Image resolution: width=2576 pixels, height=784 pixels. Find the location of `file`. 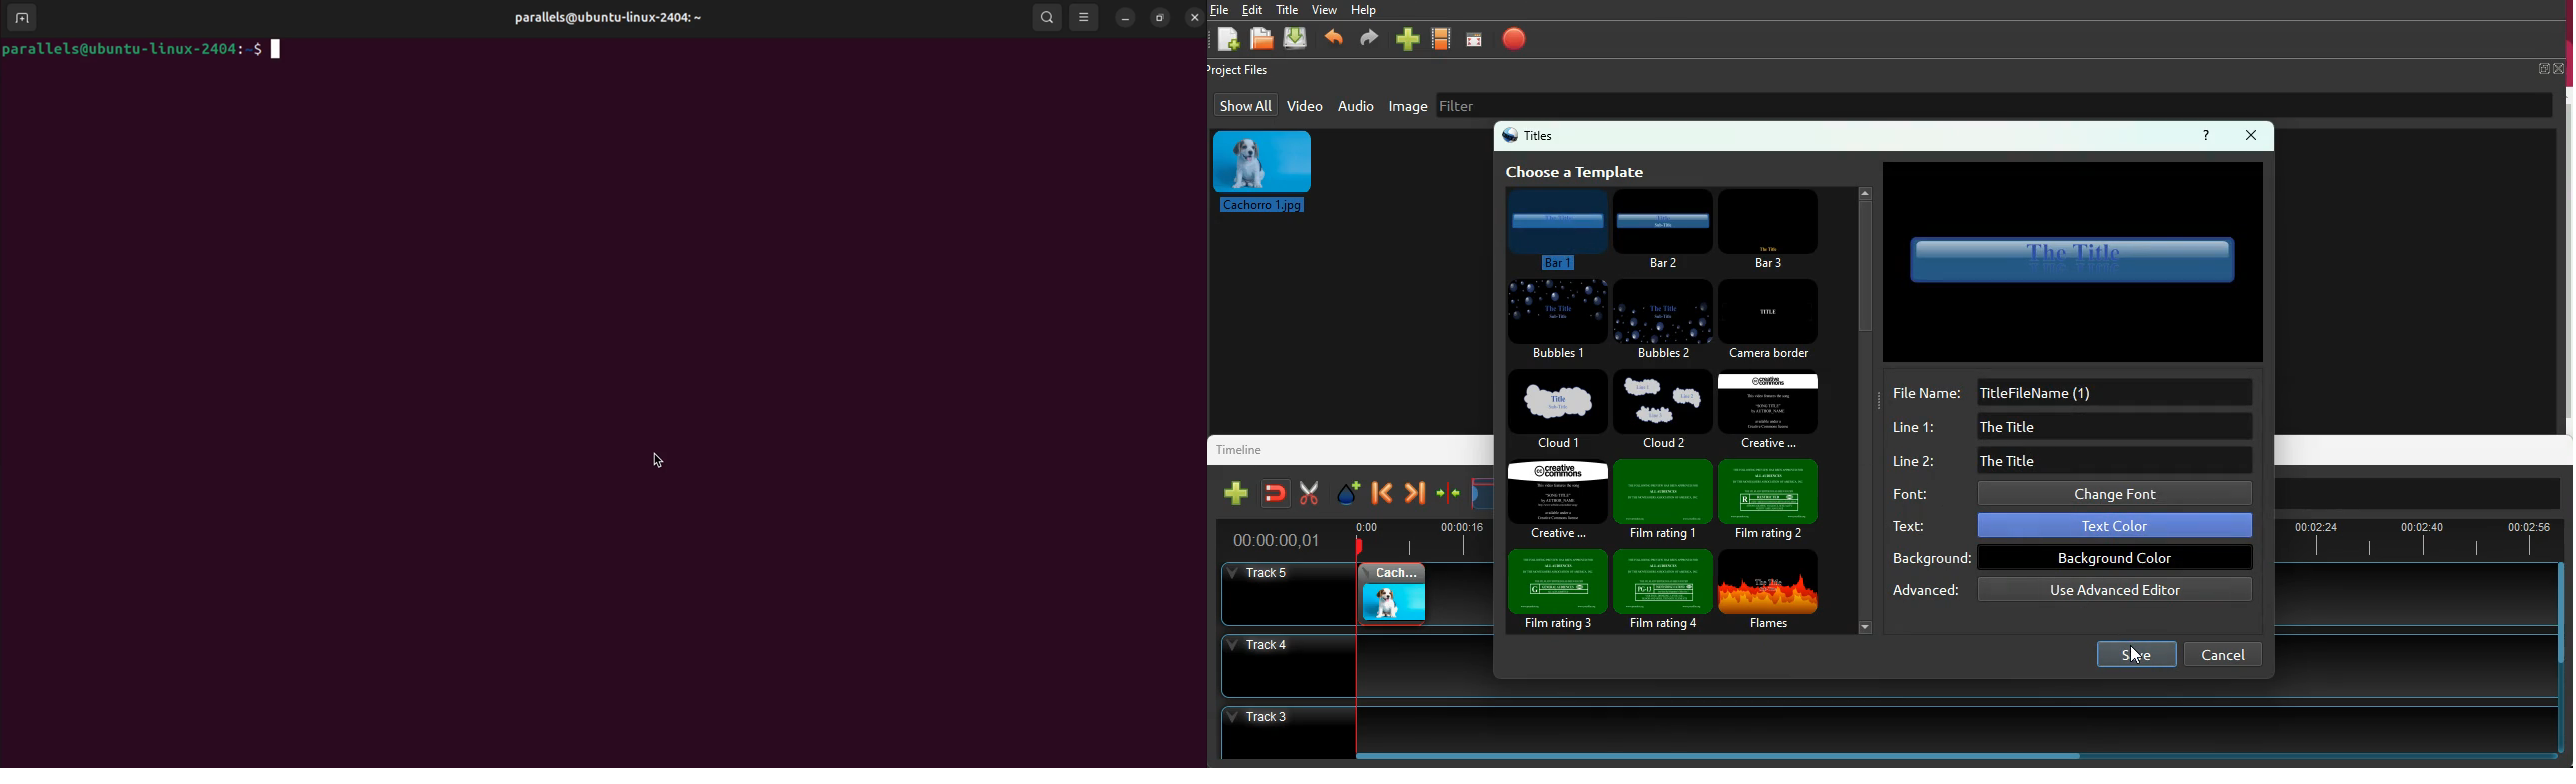

file is located at coordinates (1265, 41).